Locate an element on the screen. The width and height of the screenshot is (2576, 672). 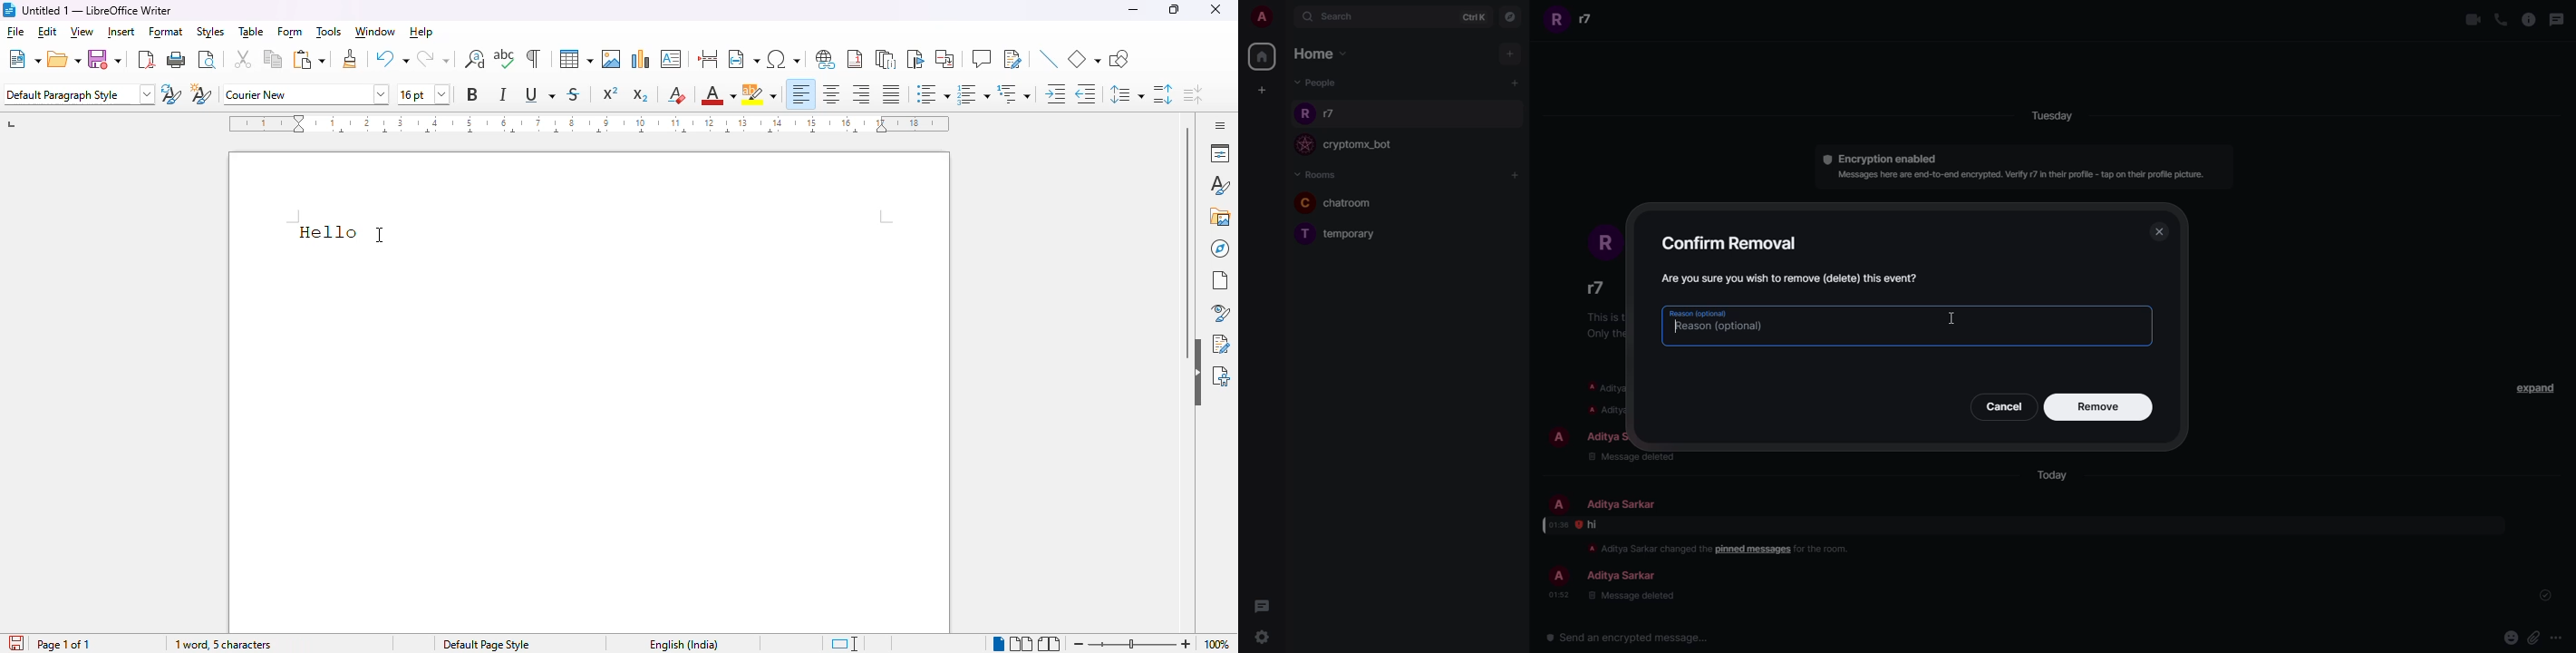
Logo is located at coordinates (8, 10).